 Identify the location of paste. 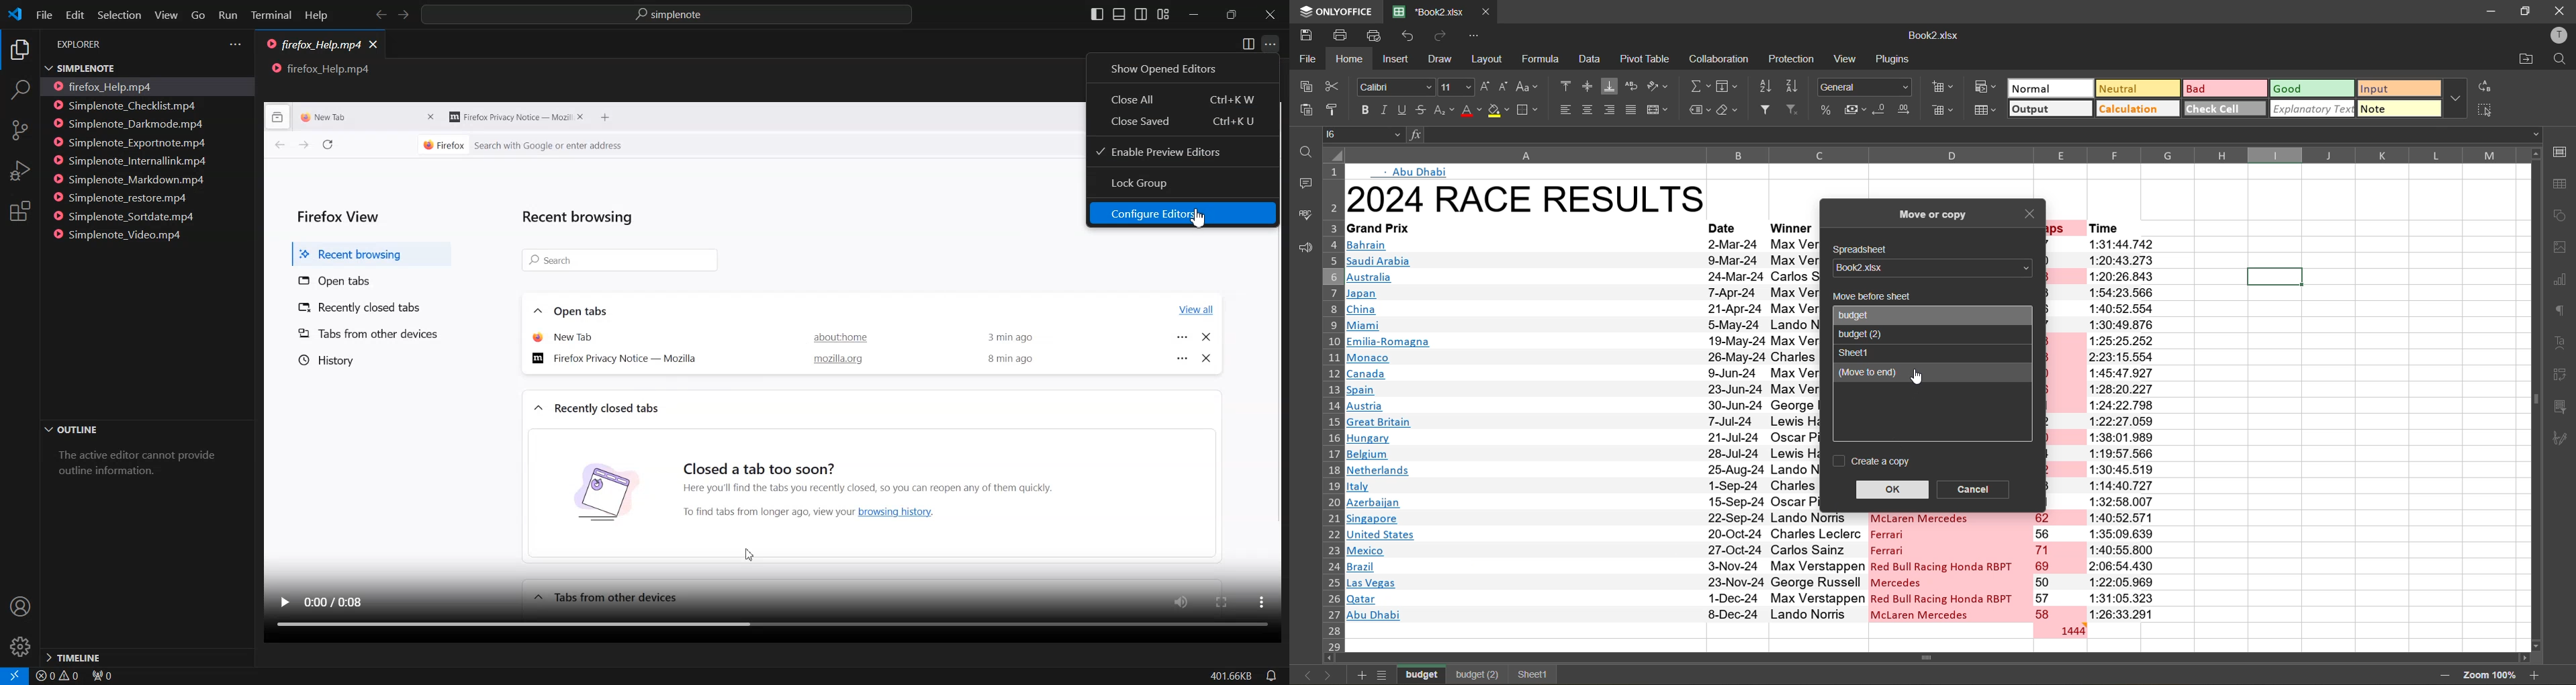
(1304, 110).